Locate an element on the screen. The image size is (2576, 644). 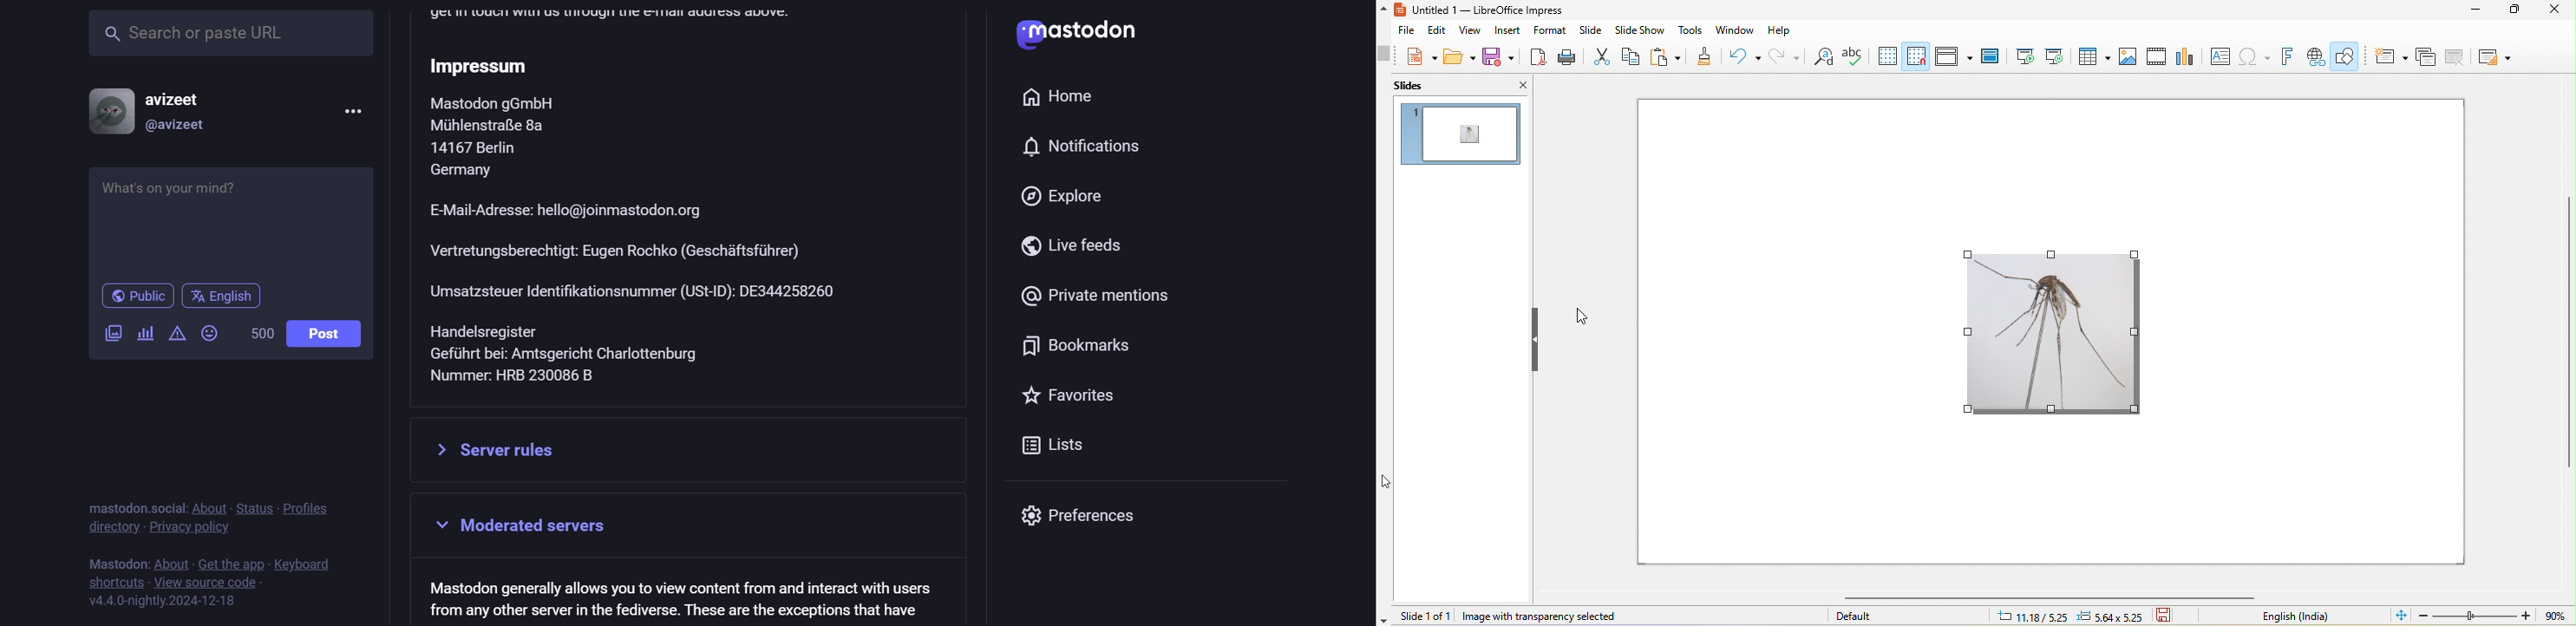
open is located at coordinates (1460, 56).